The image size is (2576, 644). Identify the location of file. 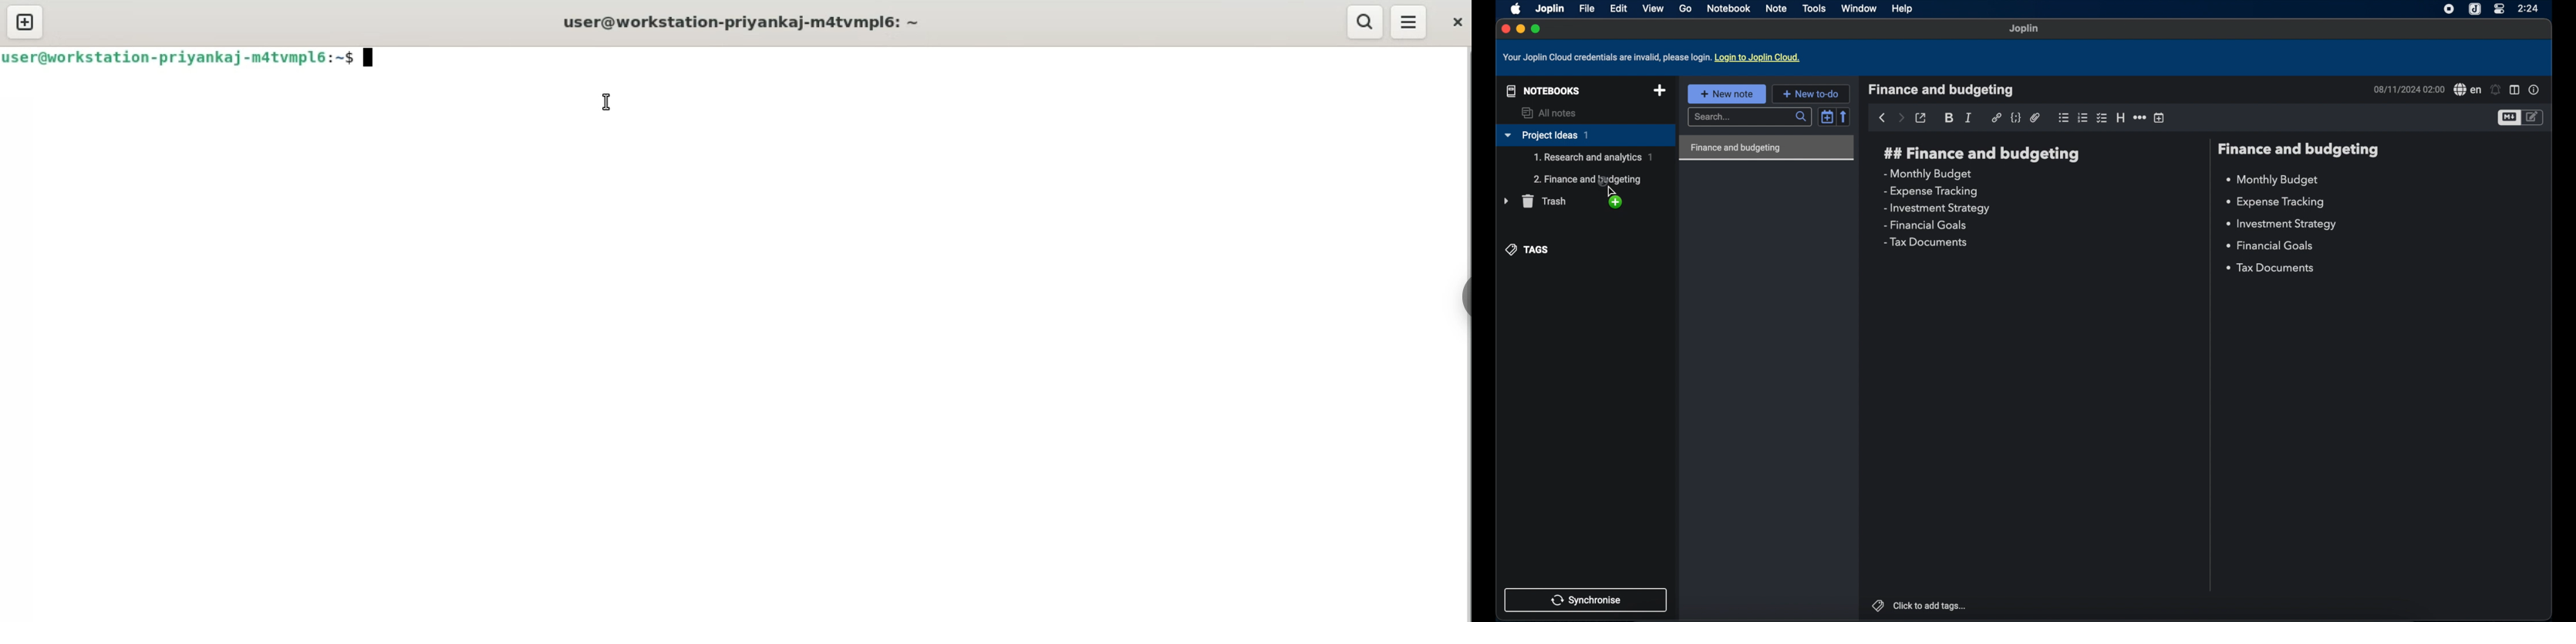
(1587, 9).